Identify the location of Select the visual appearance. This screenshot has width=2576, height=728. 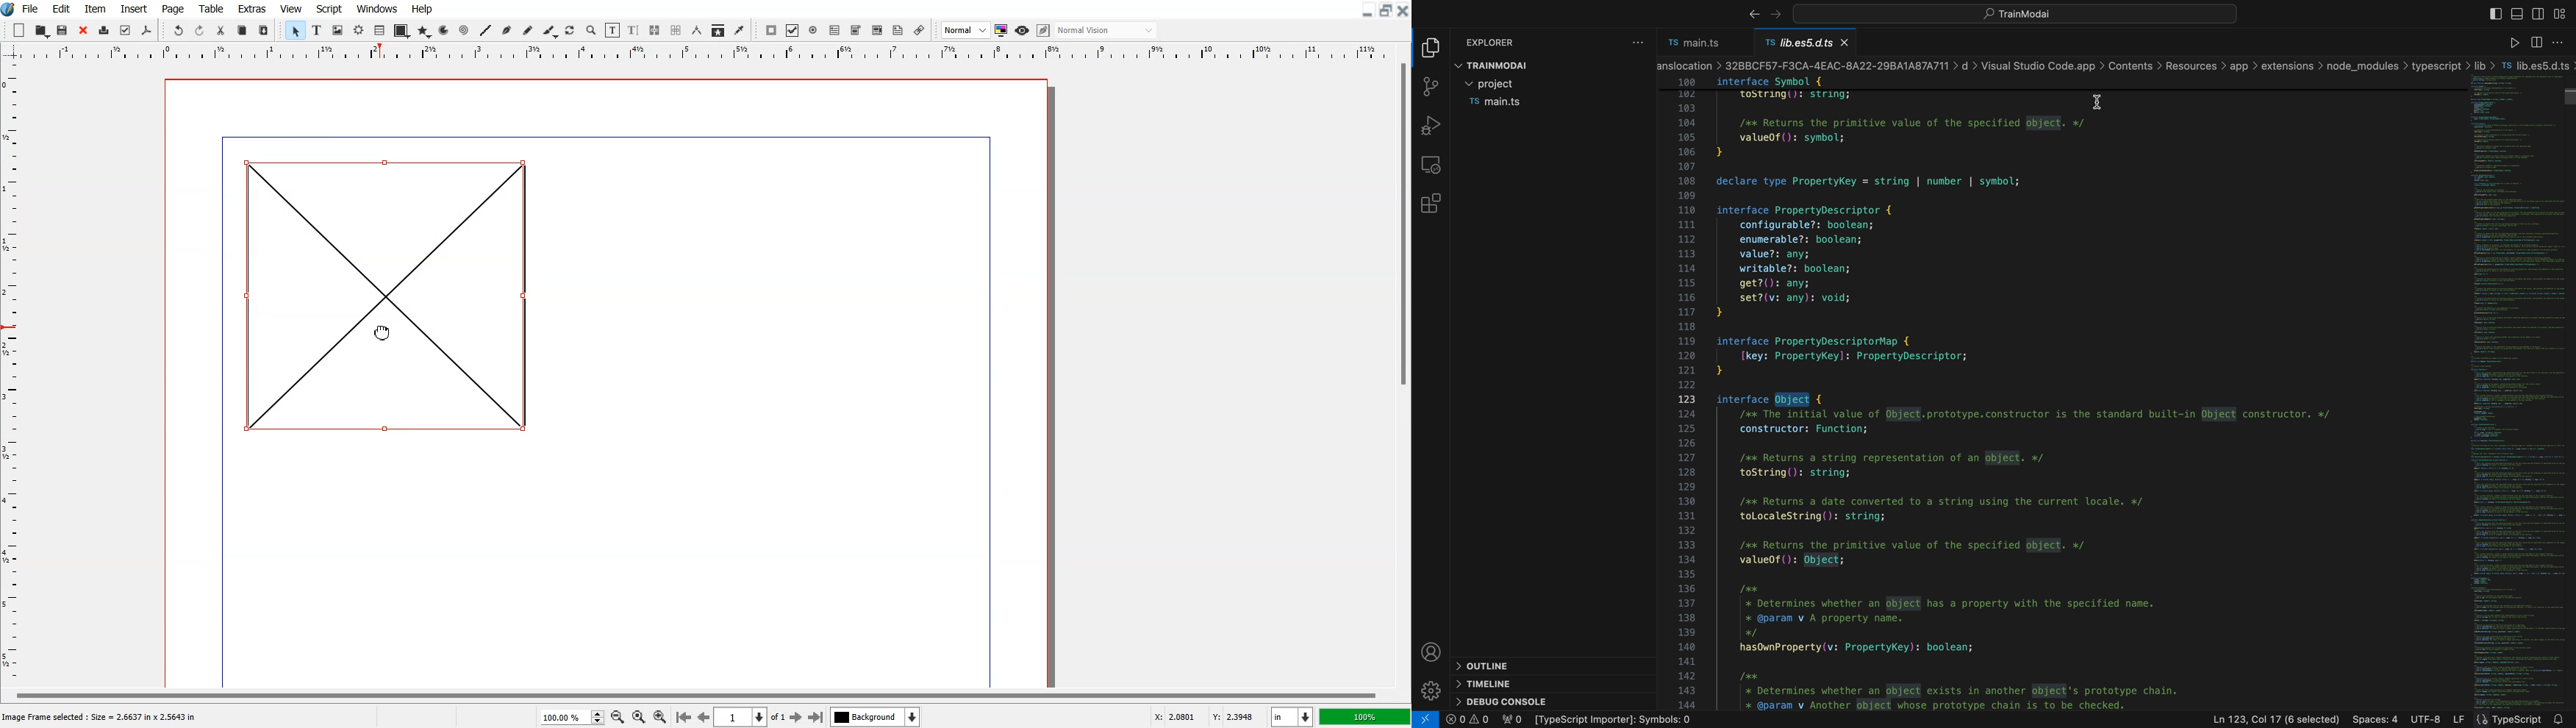
(1107, 31).